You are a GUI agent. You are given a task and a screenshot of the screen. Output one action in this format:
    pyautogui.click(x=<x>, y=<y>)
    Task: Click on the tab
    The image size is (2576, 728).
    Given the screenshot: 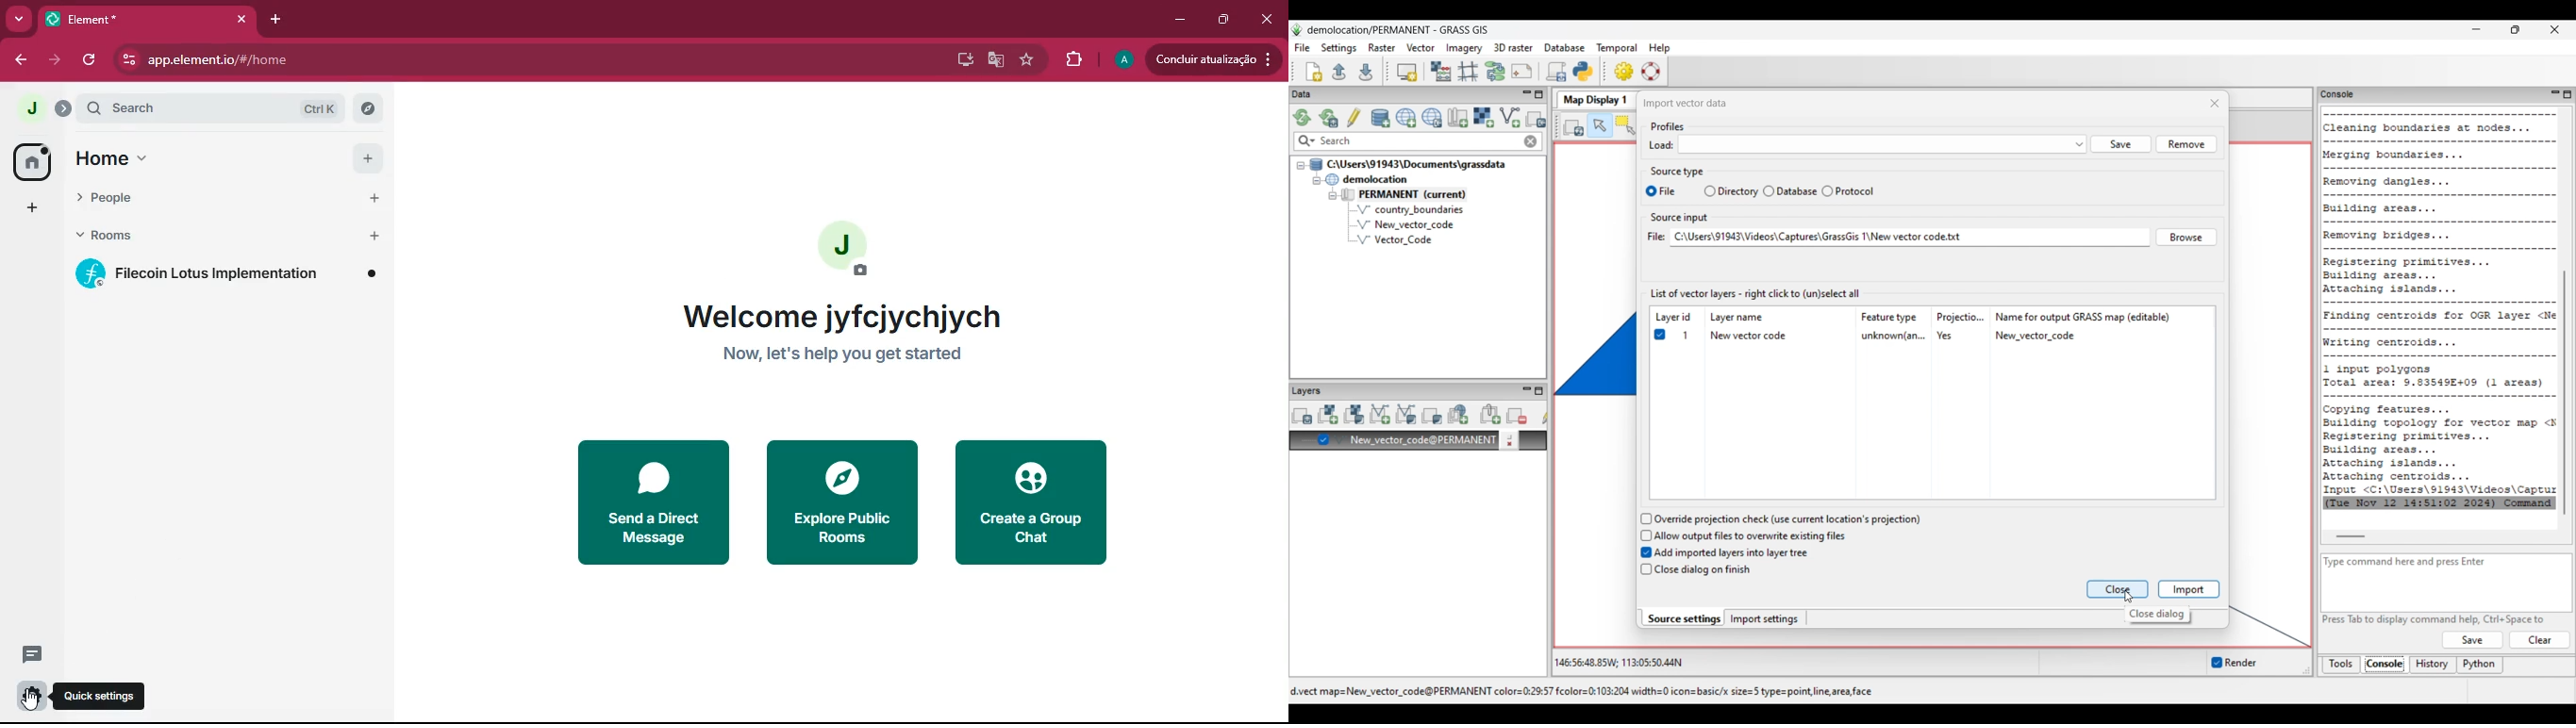 What is the action you would take?
    pyautogui.click(x=121, y=20)
    